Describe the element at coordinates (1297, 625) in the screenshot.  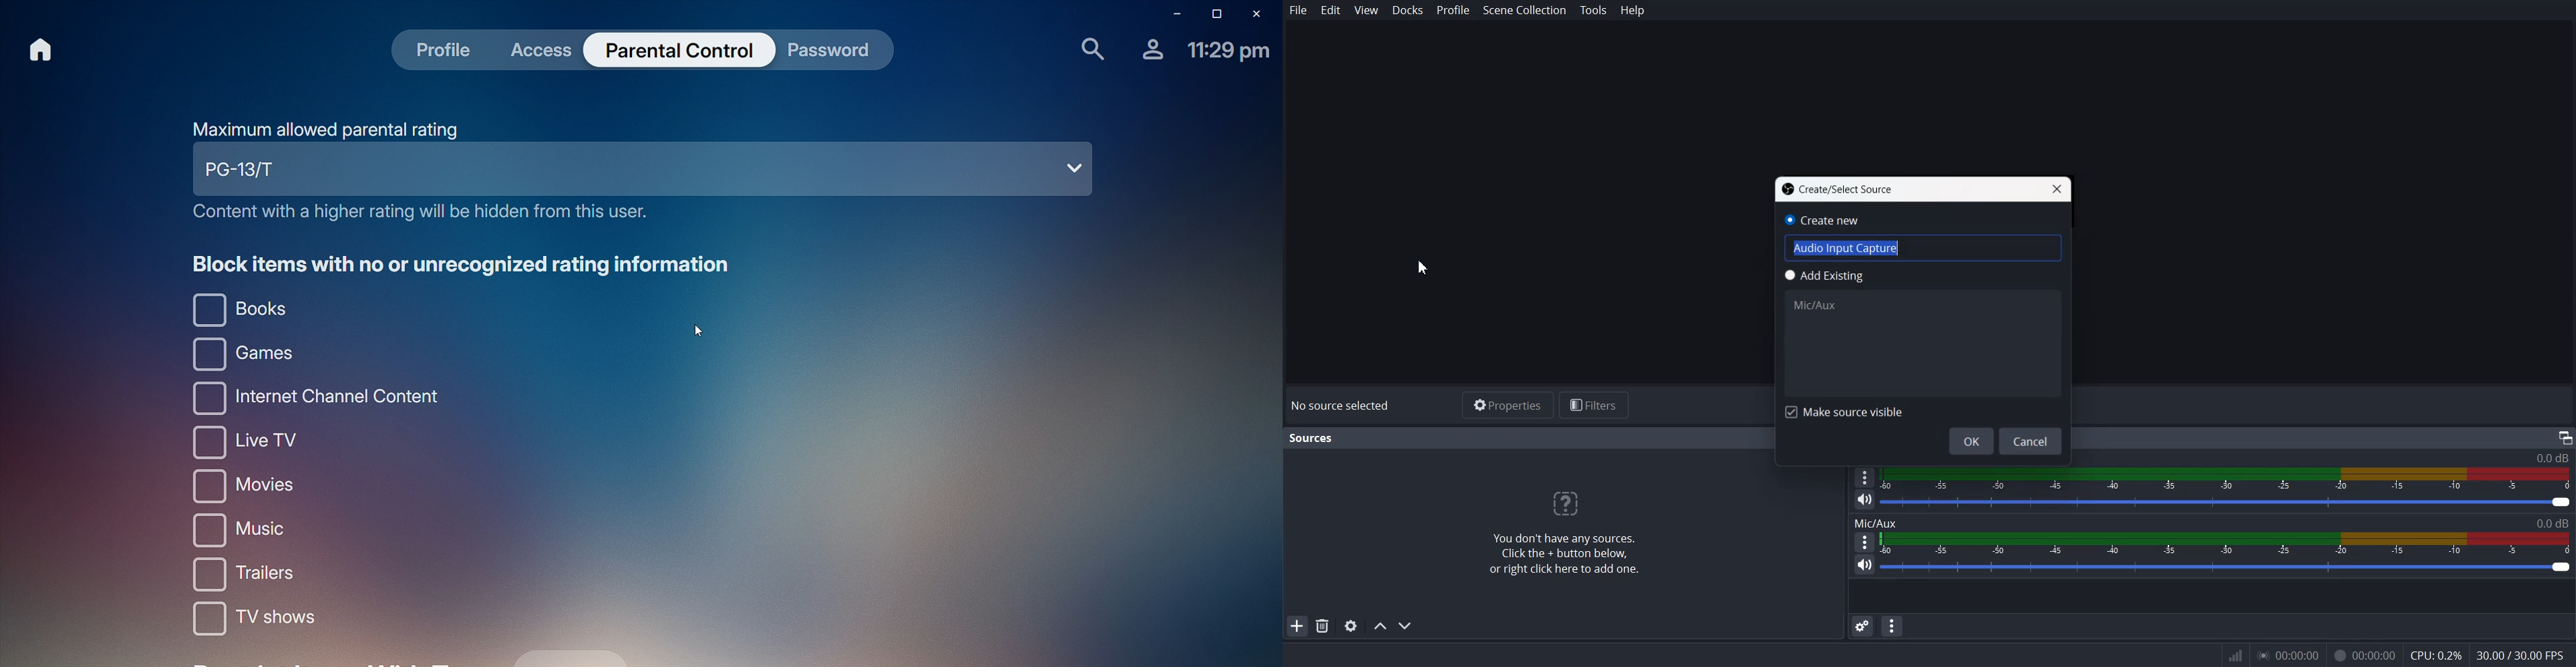
I see `Add Source` at that location.